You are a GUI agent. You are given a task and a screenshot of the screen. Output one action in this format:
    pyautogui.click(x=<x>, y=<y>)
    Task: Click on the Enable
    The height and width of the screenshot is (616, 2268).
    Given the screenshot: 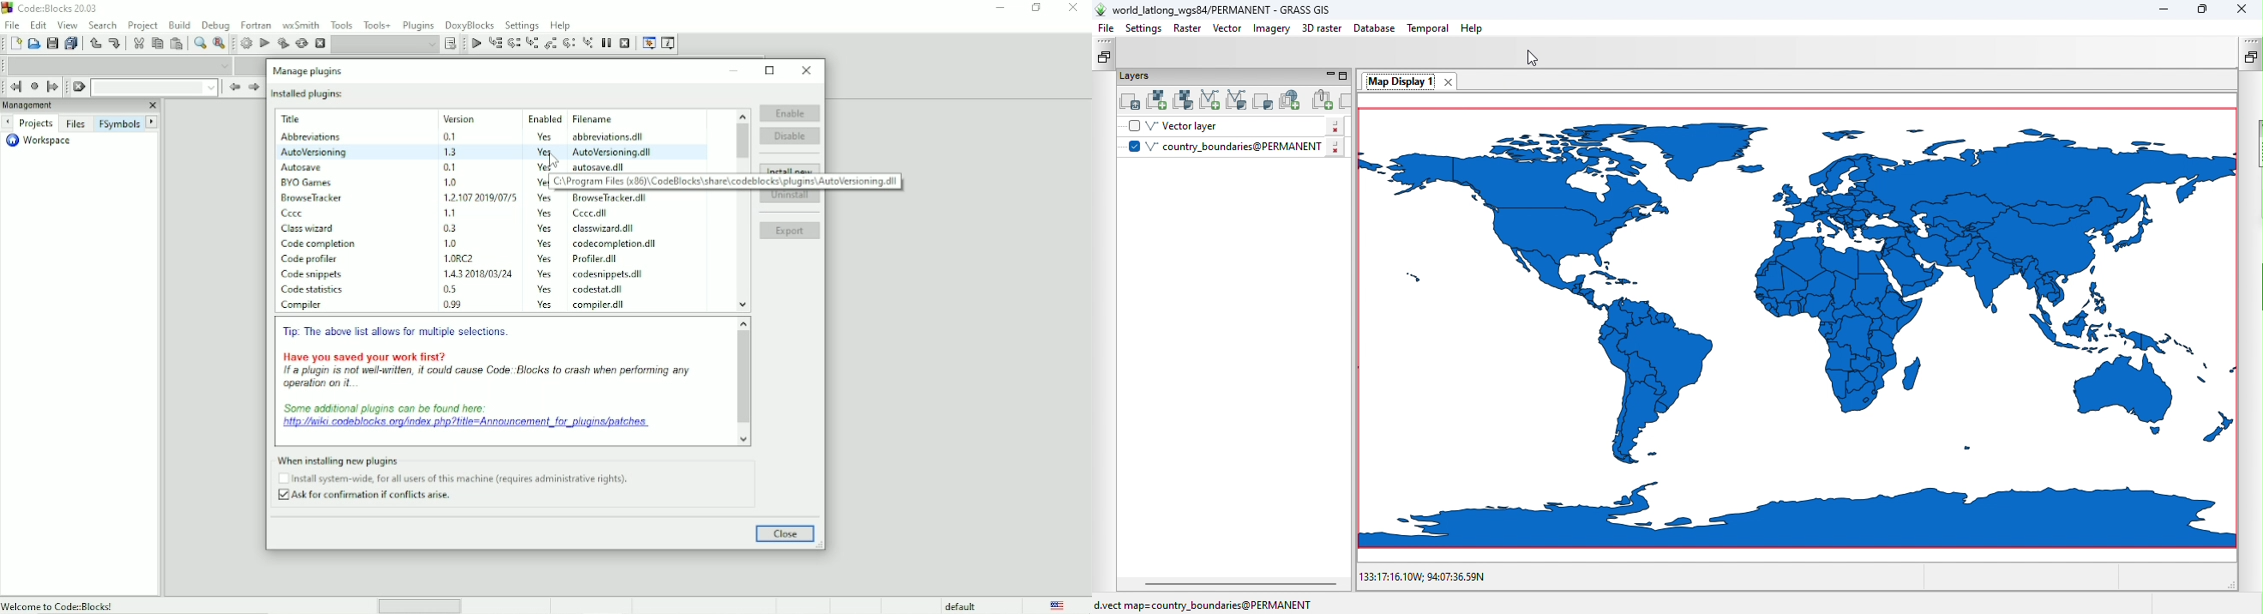 What is the action you would take?
    pyautogui.click(x=789, y=111)
    